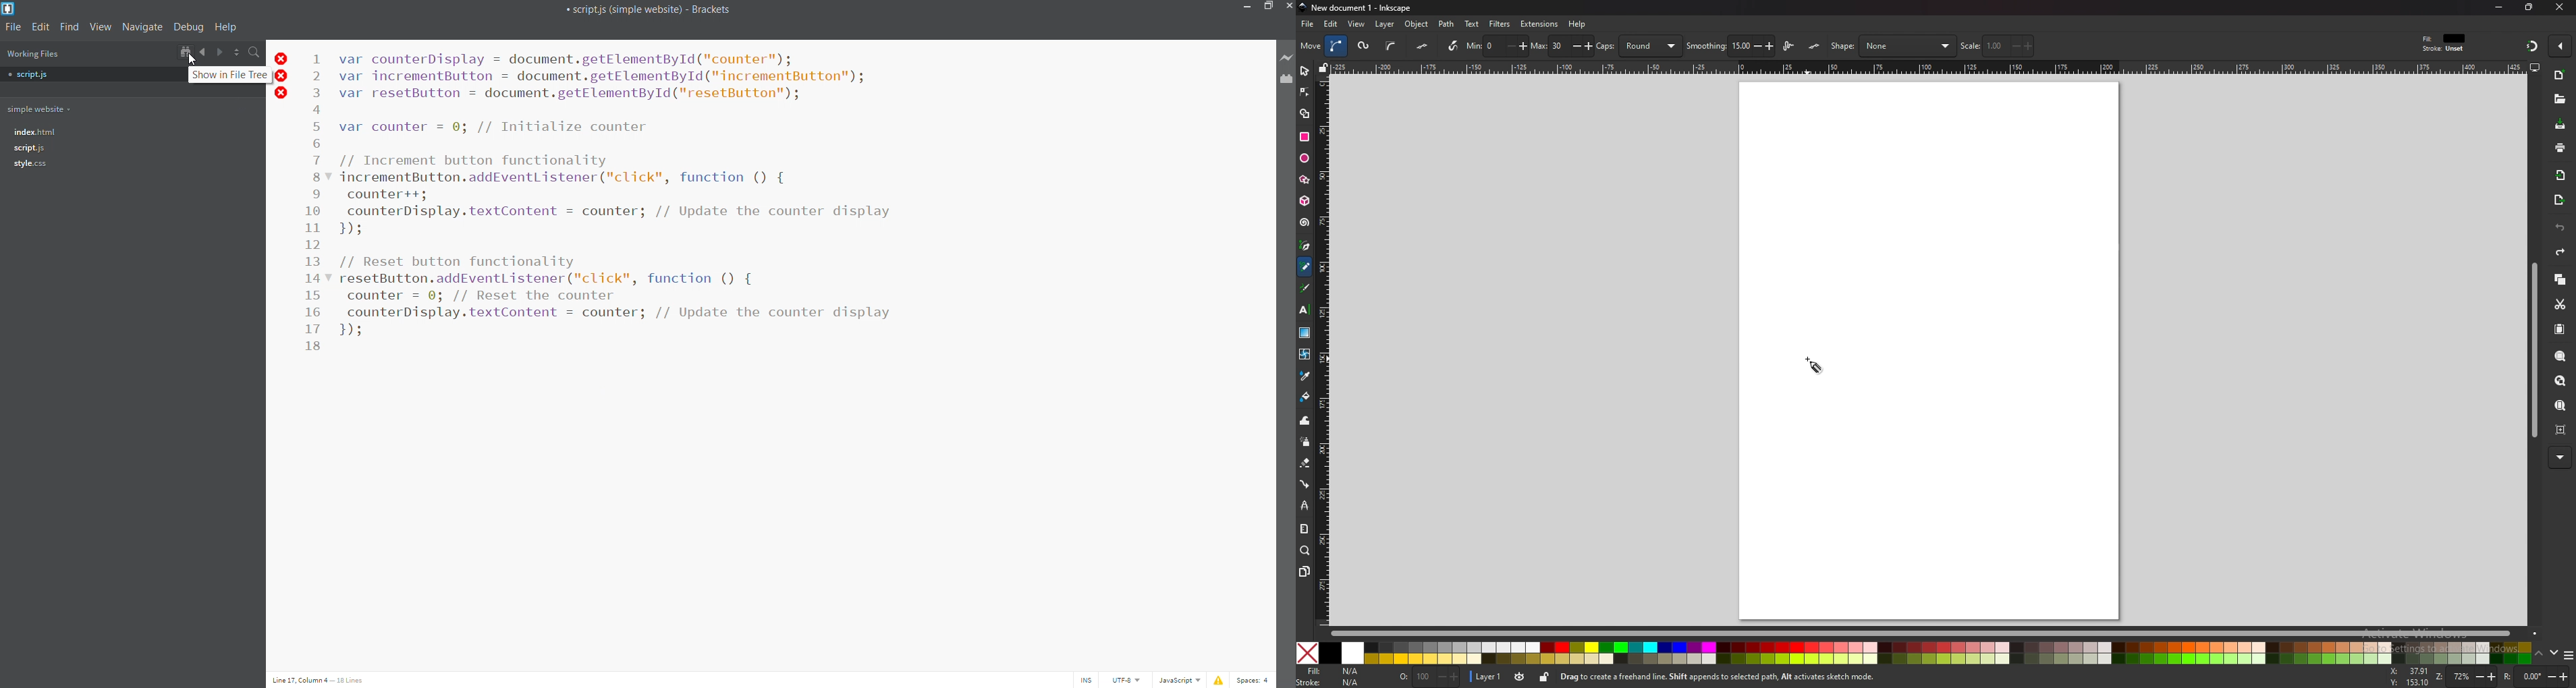 Image resolution: width=2576 pixels, height=700 pixels. Describe the element at coordinates (1386, 25) in the screenshot. I see `layer` at that location.